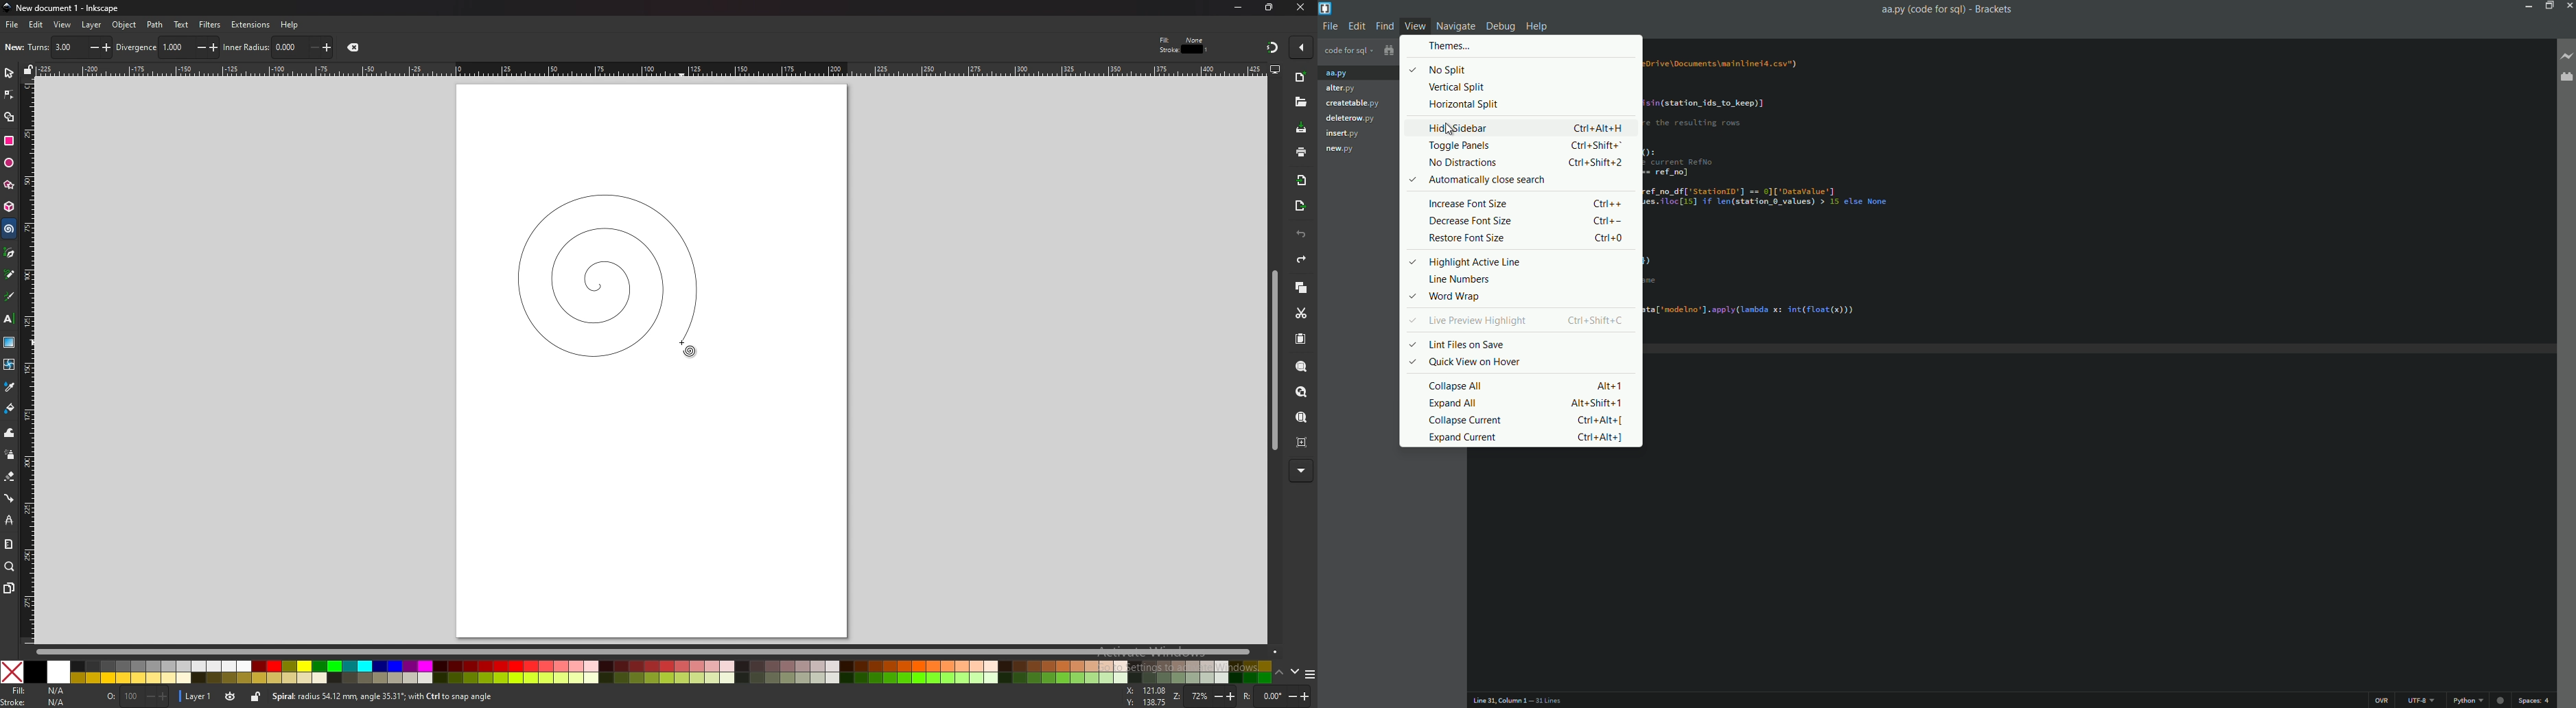 This screenshot has width=2576, height=728. What do you see at coordinates (1277, 696) in the screenshot?
I see `R: 0.00` at bounding box center [1277, 696].